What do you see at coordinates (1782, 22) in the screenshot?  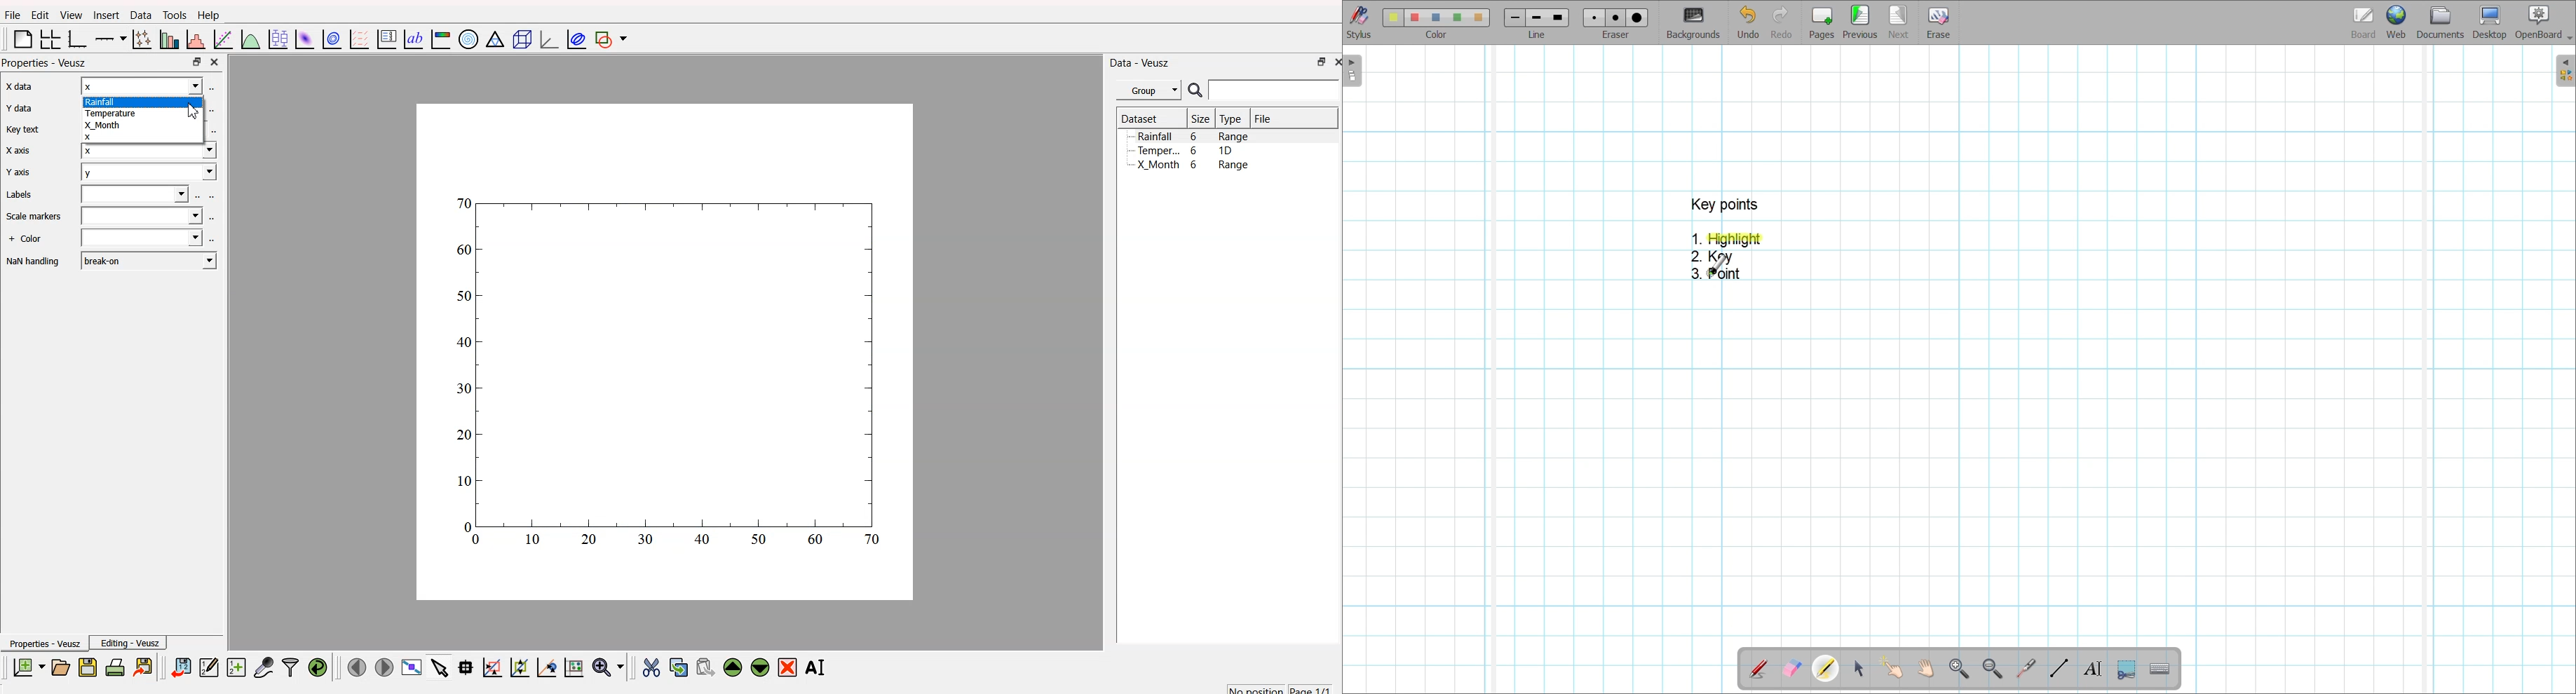 I see `Redo` at bounding box center [1782, 22].